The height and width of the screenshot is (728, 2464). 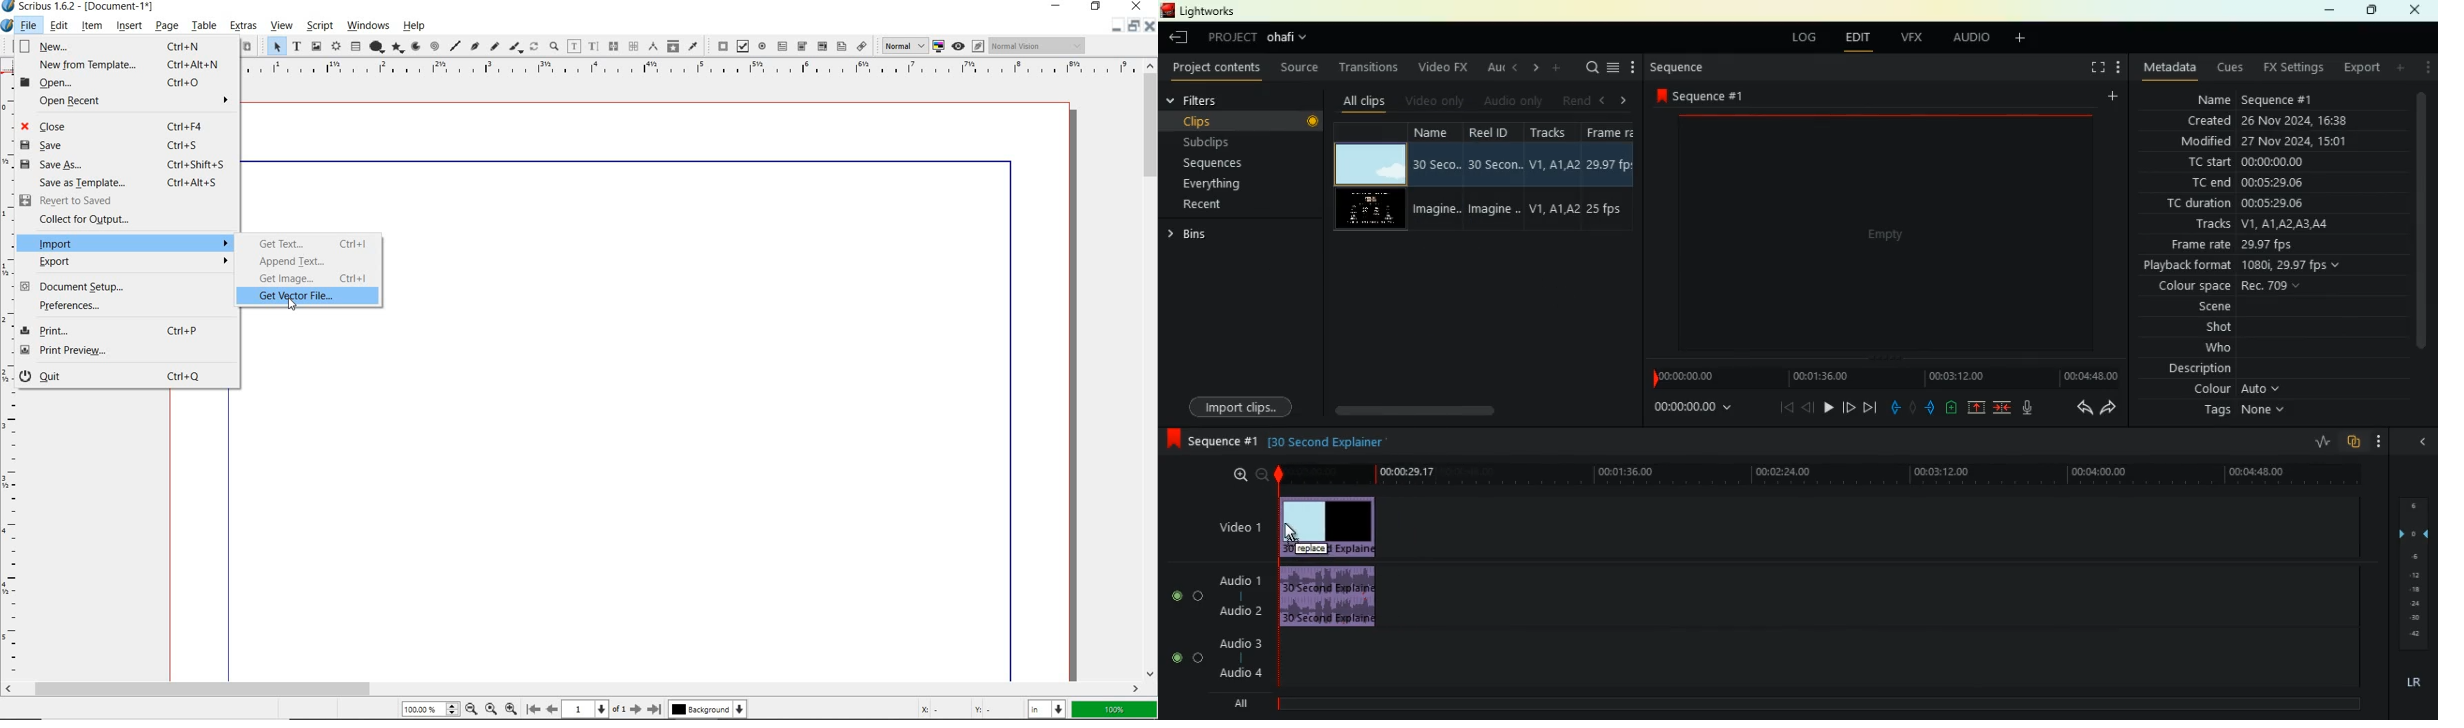 What do you see at coordinates (1212, 184) in the screenshot?
I see `everything` at bounding box center [1212, 184].